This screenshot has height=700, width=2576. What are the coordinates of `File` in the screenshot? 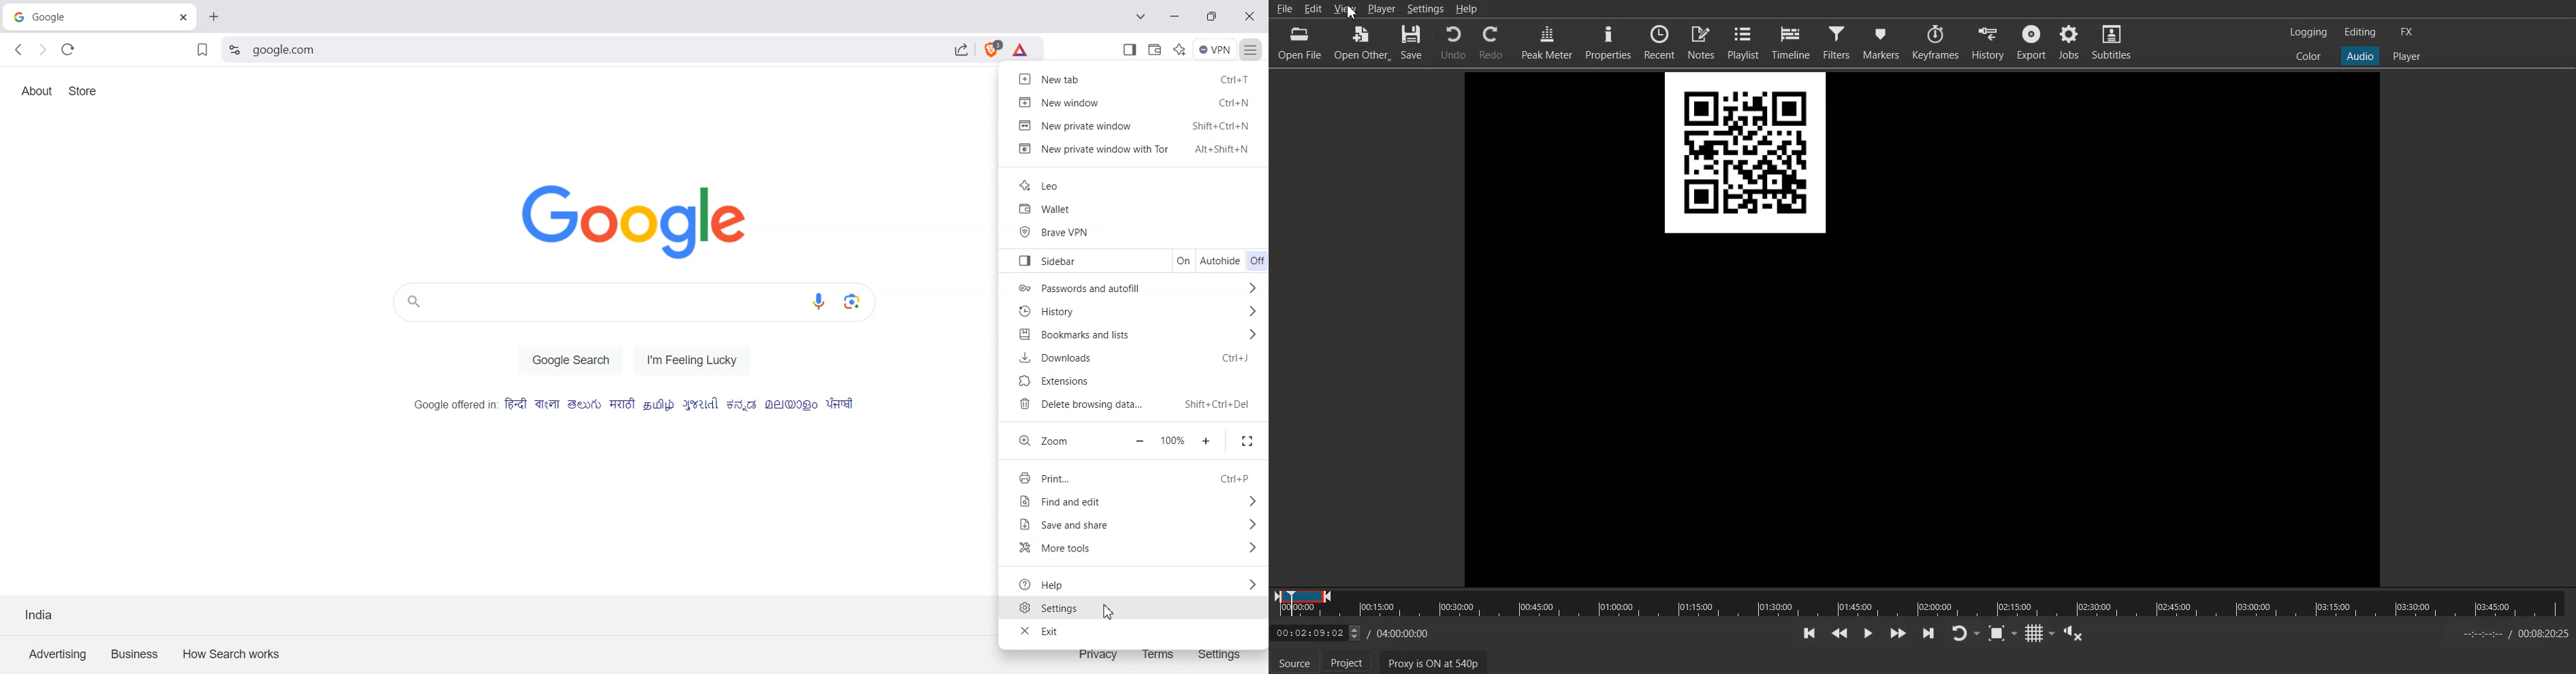 It's located at (1284, 9).